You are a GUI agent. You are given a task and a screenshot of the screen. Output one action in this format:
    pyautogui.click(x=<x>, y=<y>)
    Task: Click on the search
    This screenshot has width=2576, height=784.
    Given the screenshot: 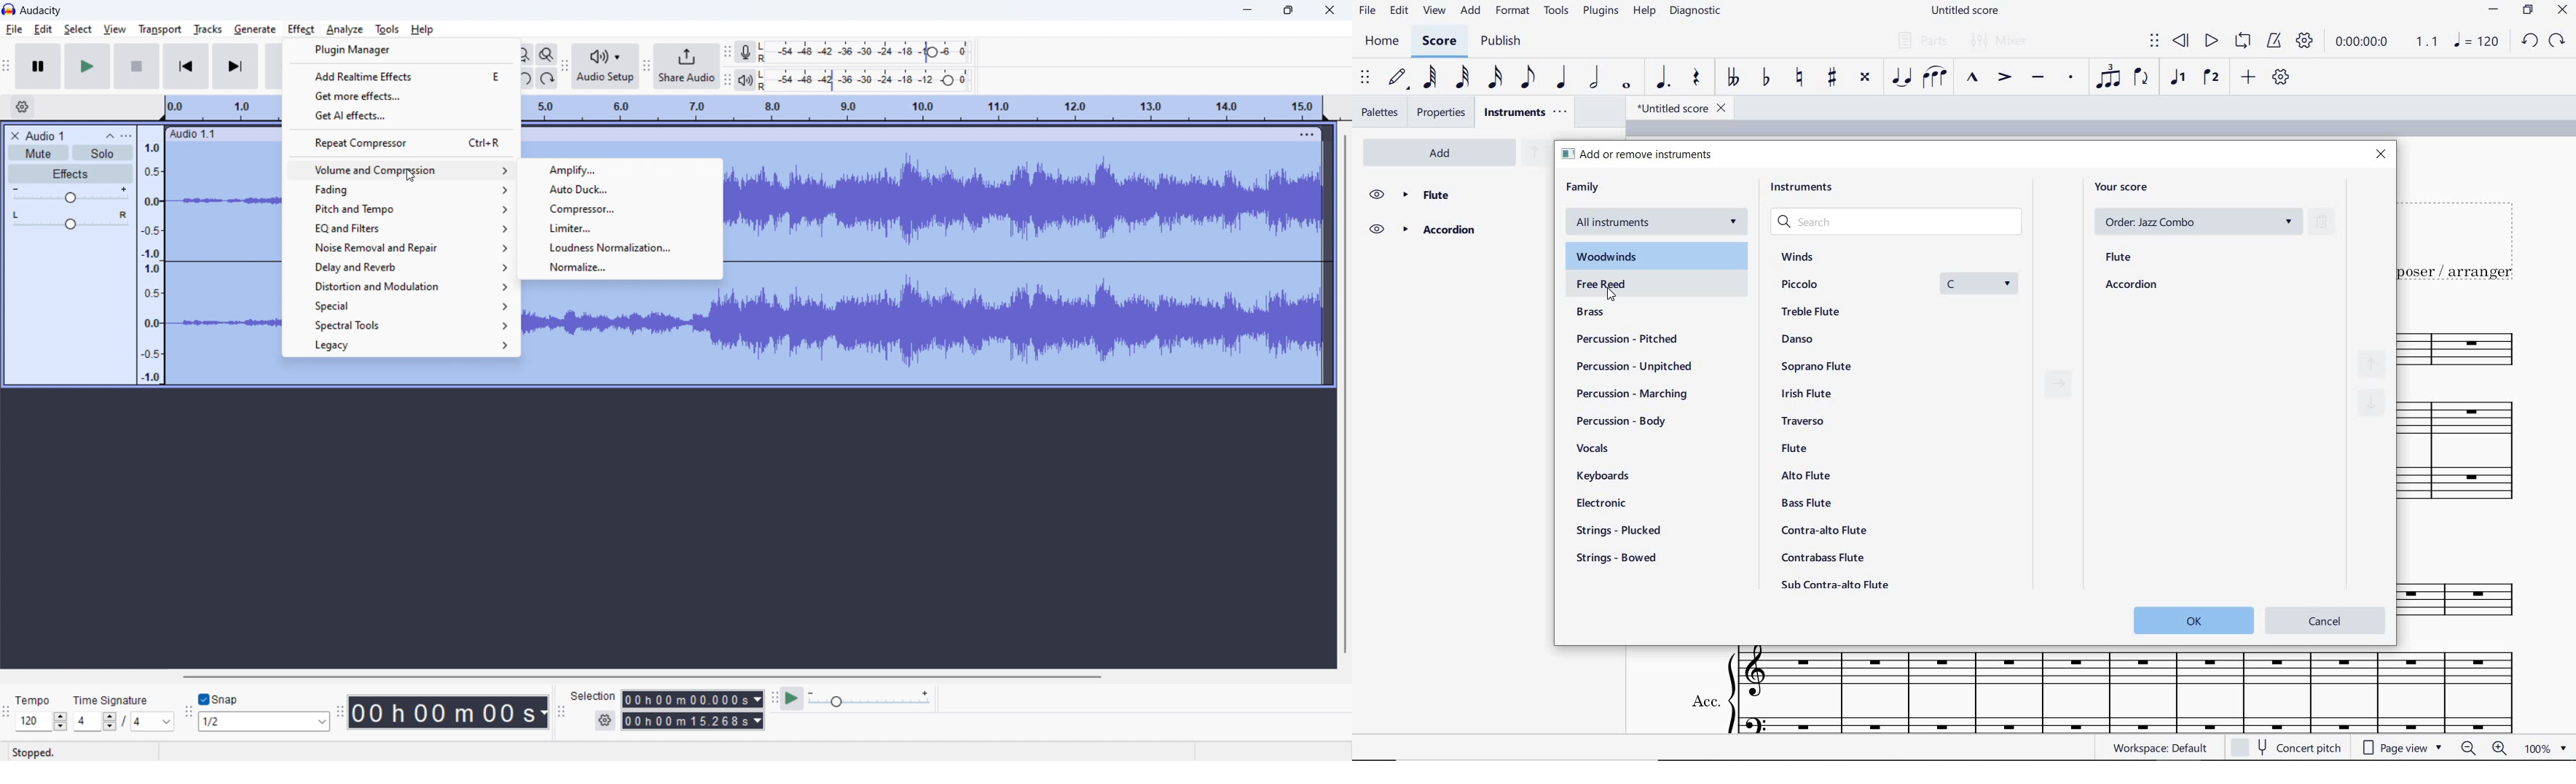 What is the action you would take?
    pyautogui.click(x=1903, y=224)
    